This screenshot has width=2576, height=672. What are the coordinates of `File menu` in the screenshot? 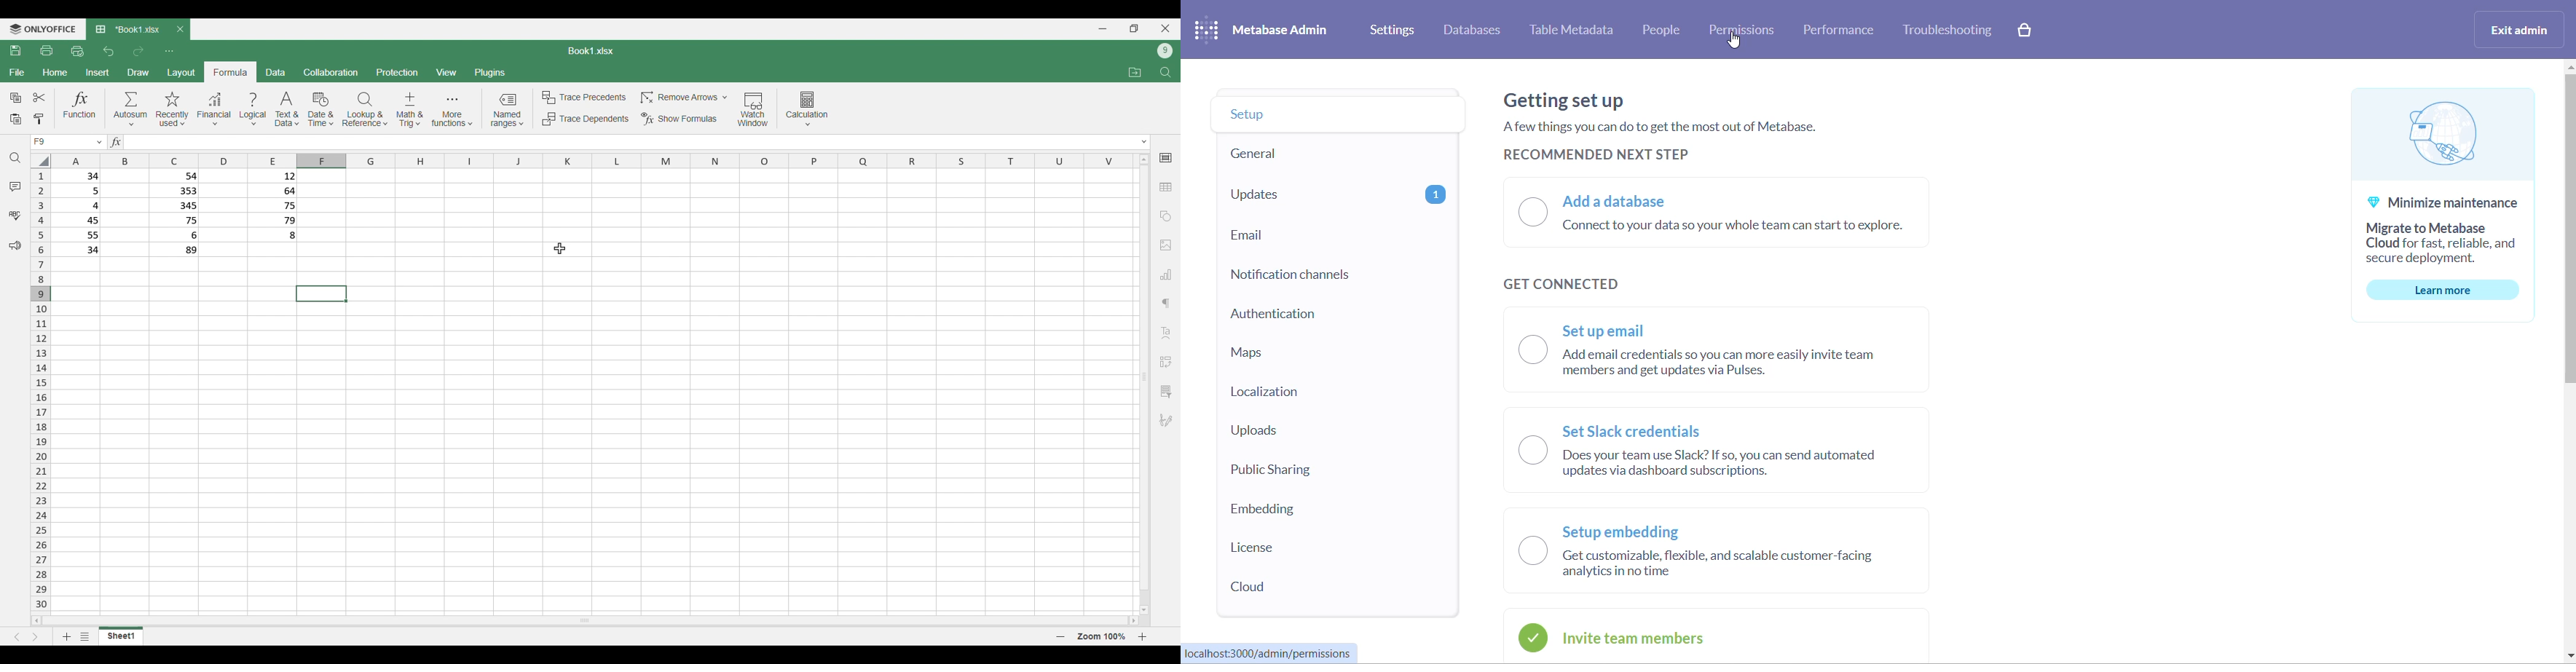 It's located at (17, 73).